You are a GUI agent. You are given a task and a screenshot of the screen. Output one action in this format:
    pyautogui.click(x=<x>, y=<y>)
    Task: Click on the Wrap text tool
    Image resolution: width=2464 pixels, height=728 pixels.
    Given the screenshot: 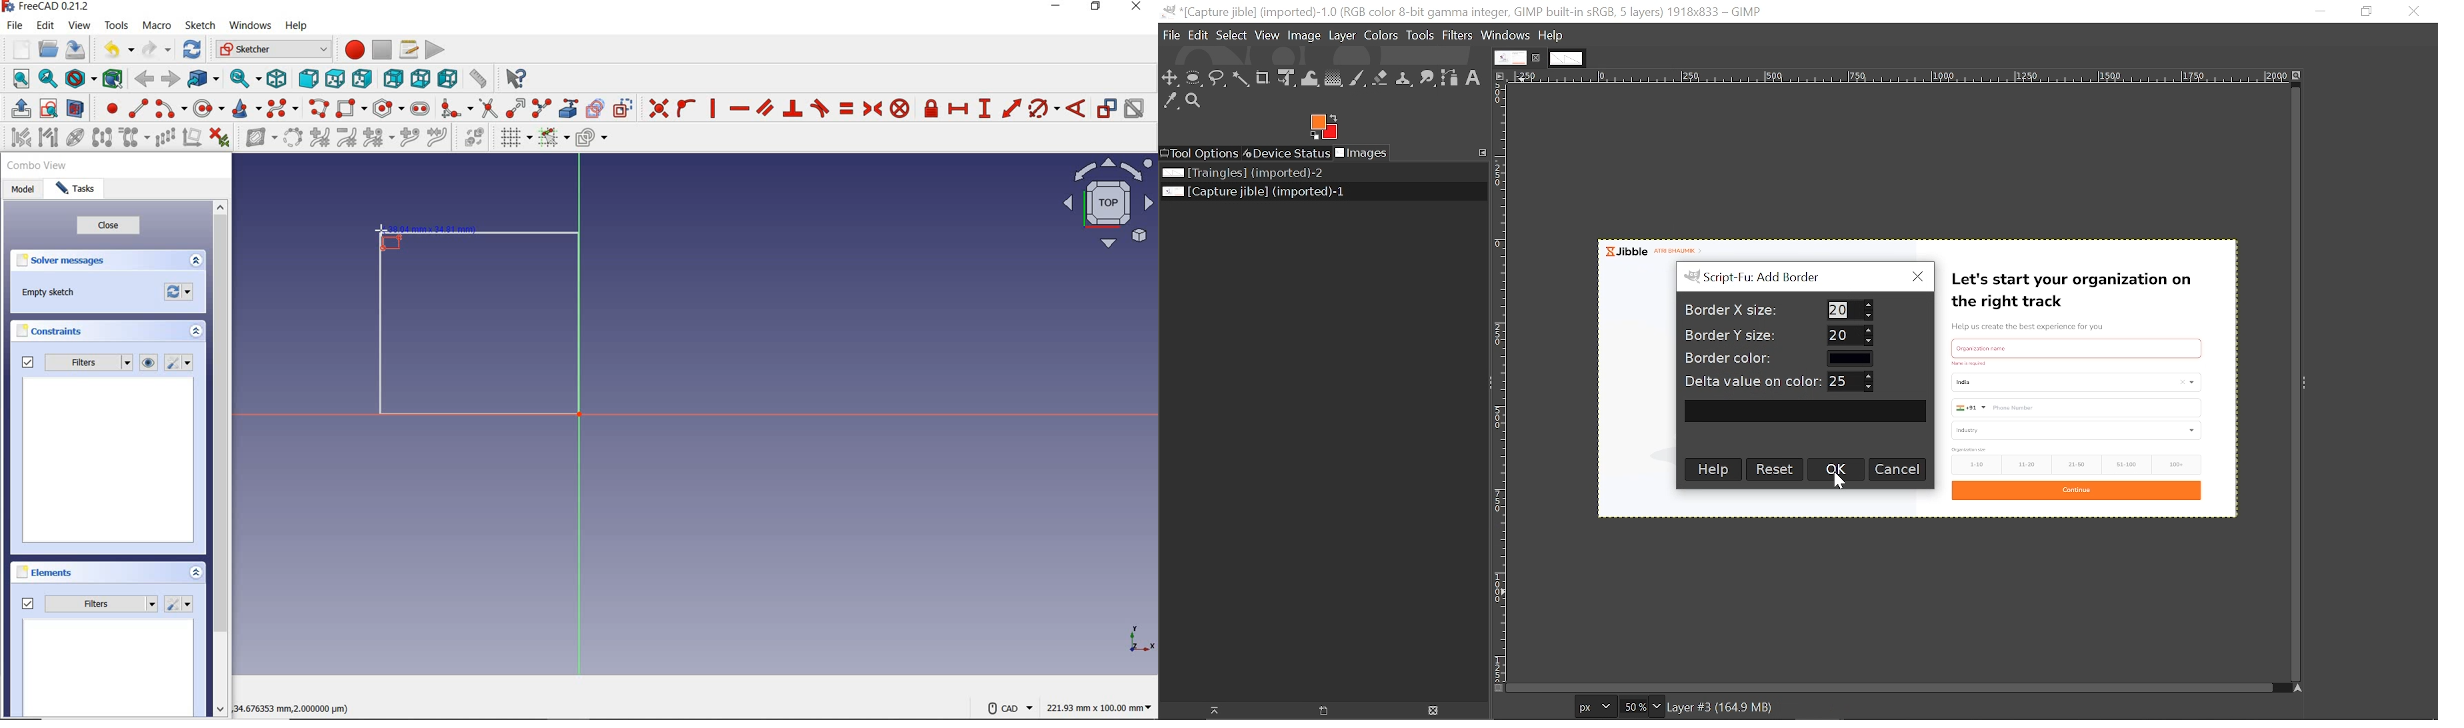 What is the action you would take?
    pyautogui.click(x=1310, y=78)
    